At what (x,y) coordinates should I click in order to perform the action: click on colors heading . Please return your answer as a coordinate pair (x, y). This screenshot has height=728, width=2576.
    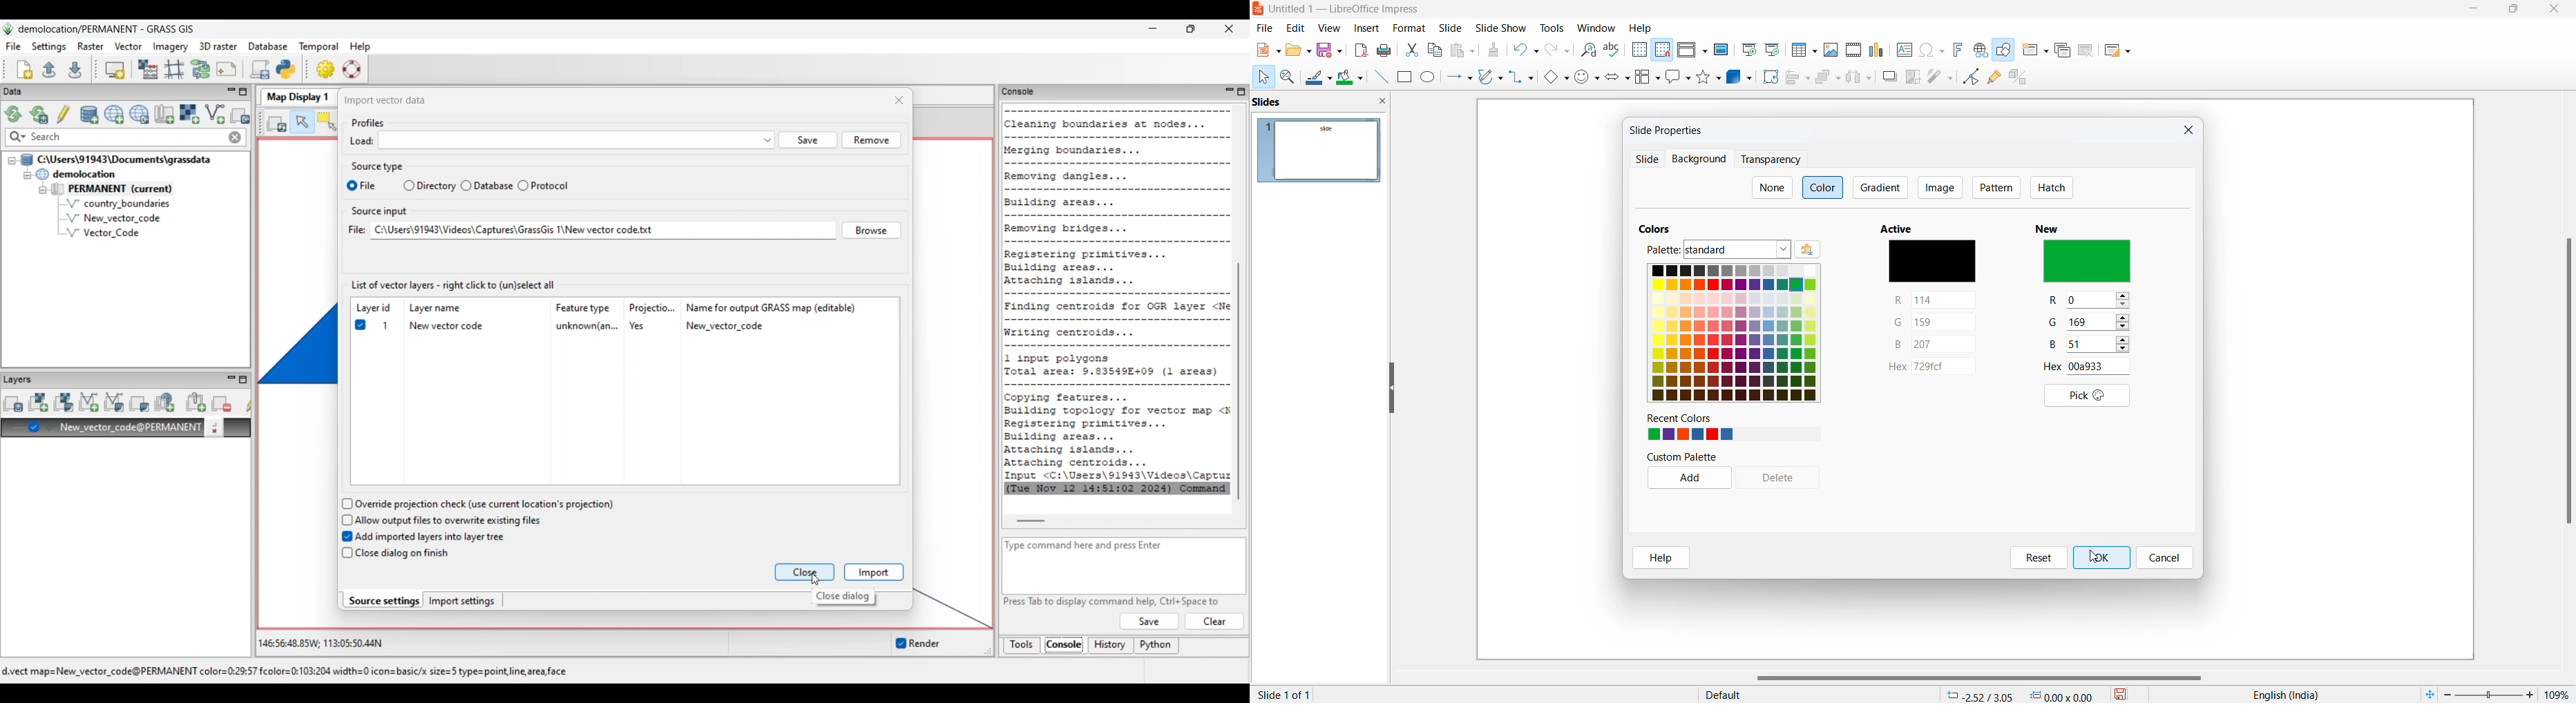
    Looking at the image, I should click on (1658, 227).